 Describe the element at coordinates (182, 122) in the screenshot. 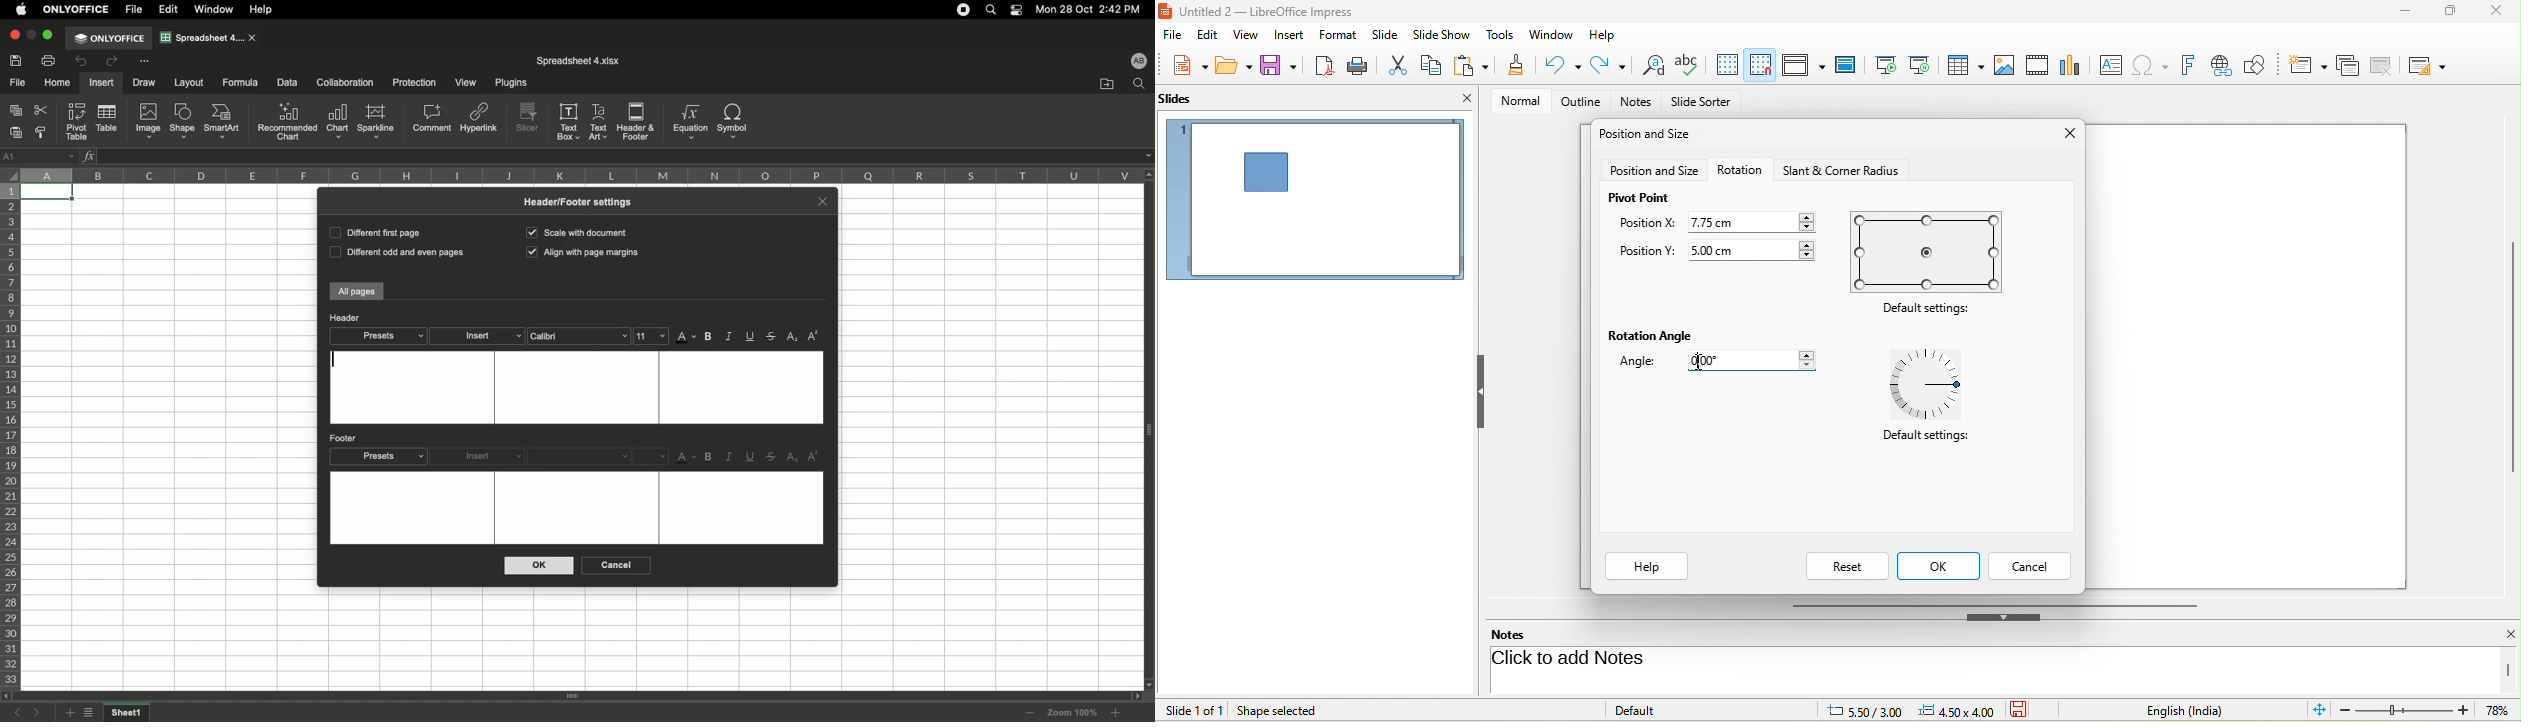

I see `Shape` at that location.